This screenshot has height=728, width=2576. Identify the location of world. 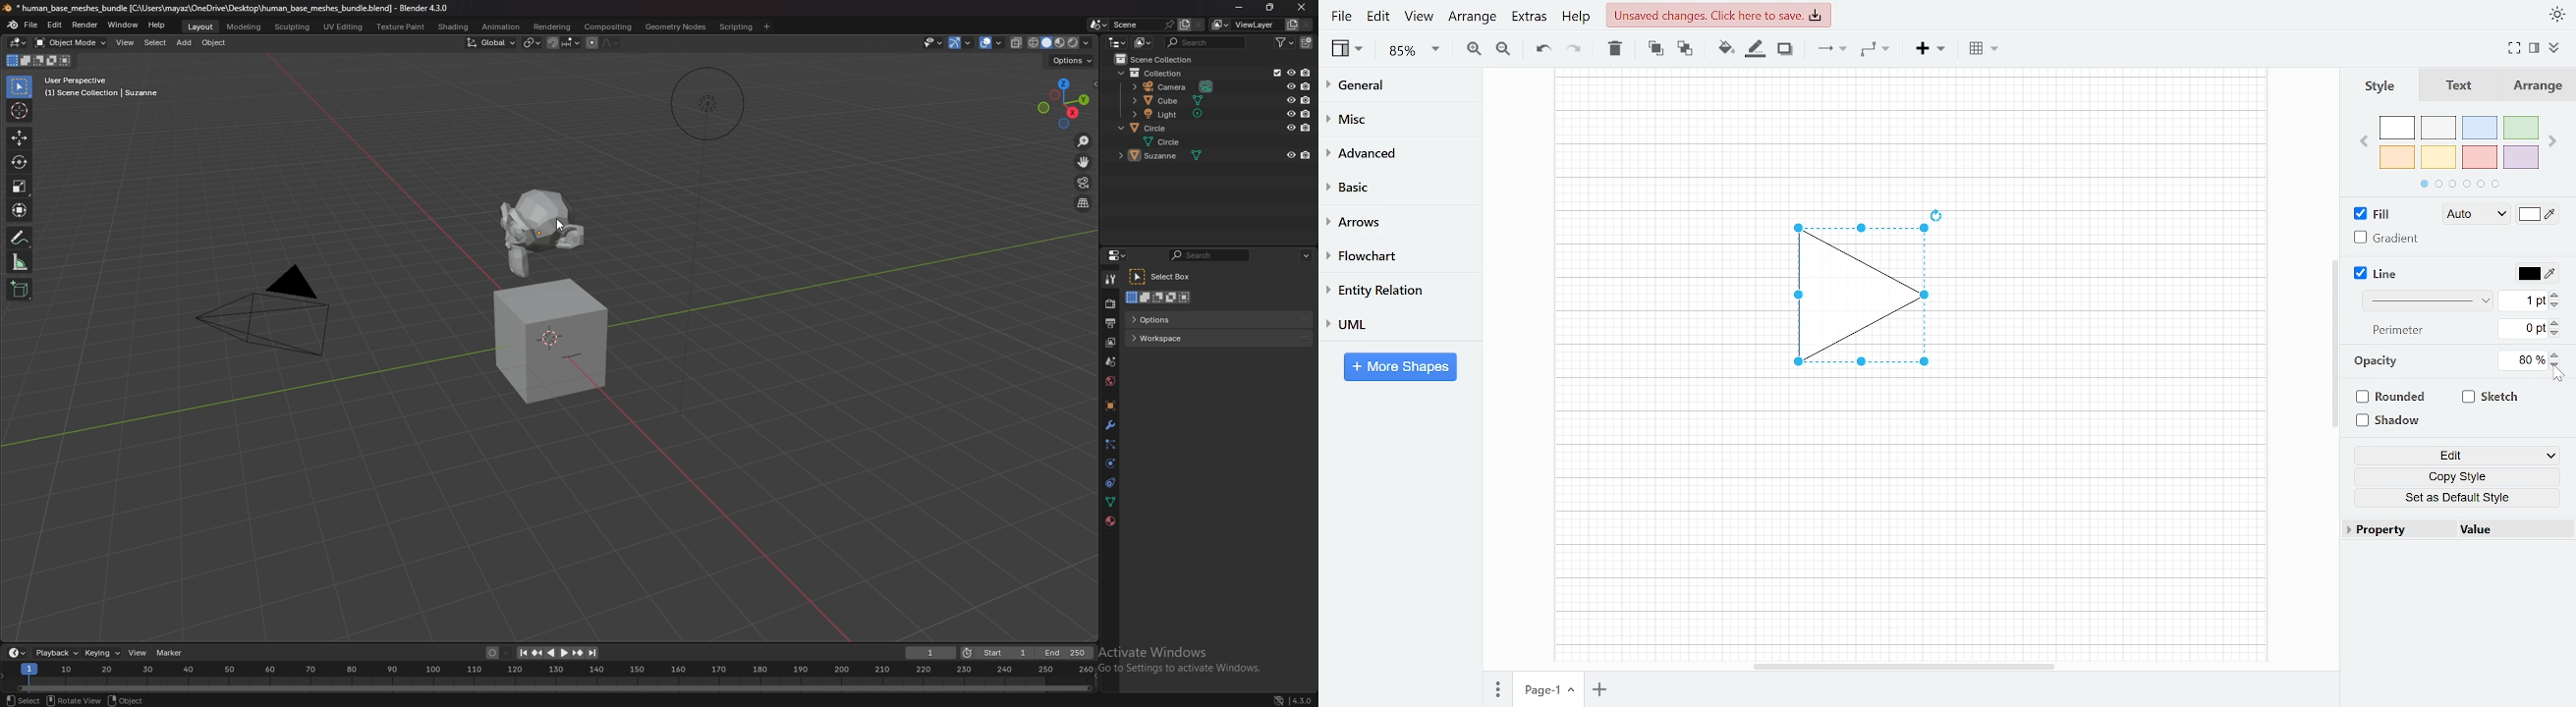
(1110, 382).